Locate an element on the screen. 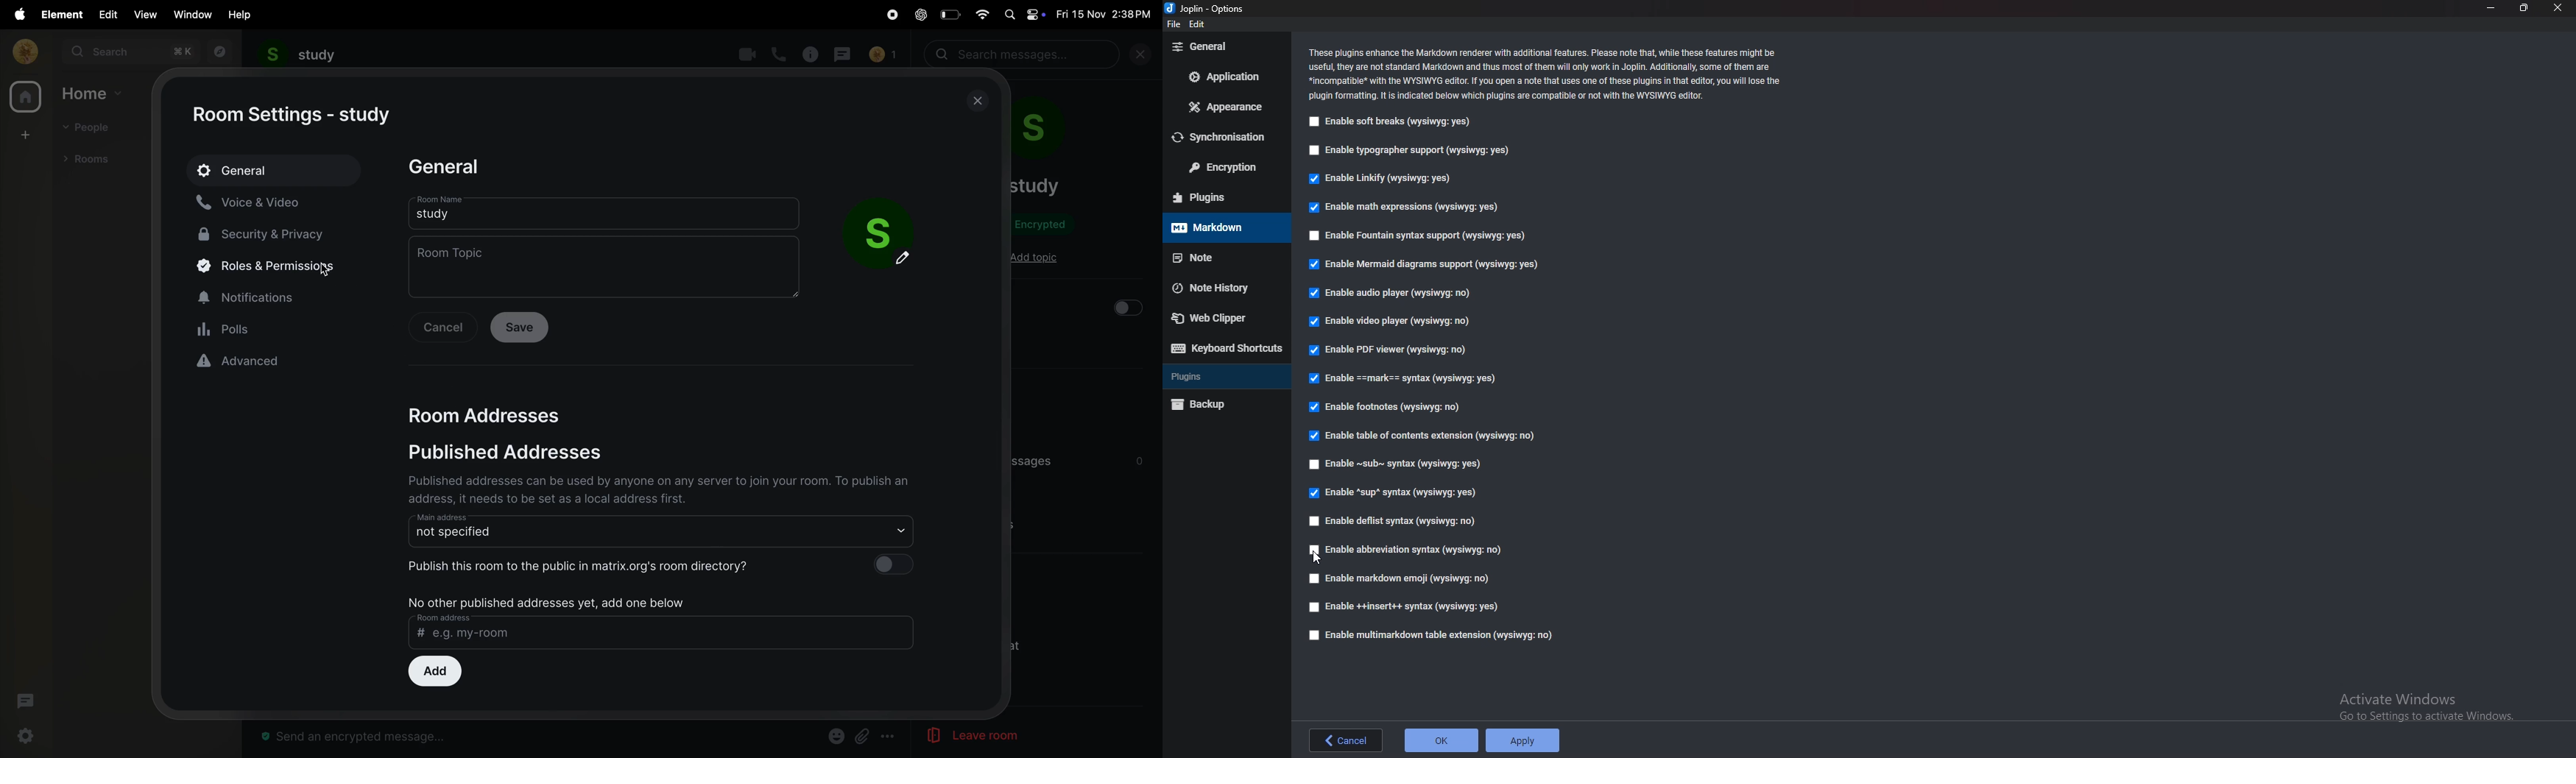 This screenshot has width=2576, height=784. Enable deflist syntax (wysiwyg: no) is located at coordinates (1395, 522).